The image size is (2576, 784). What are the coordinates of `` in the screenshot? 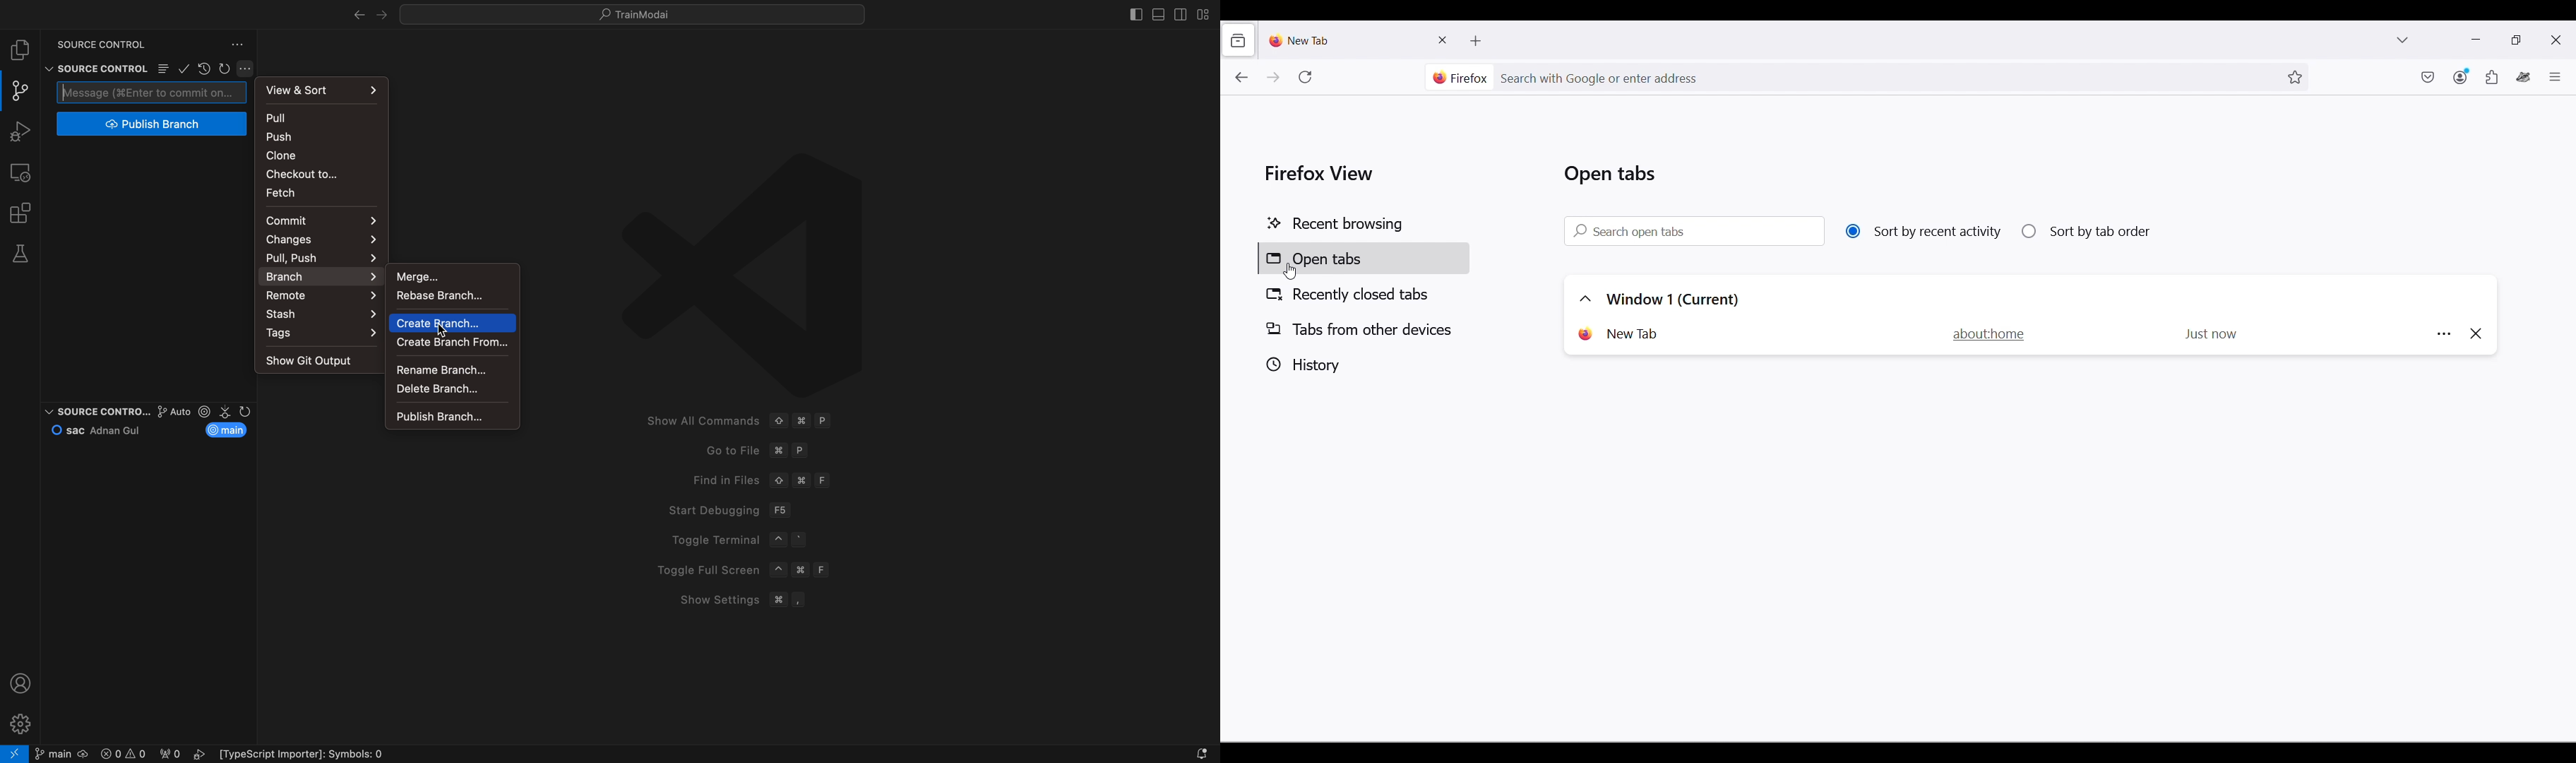 It's located at (163, 70).